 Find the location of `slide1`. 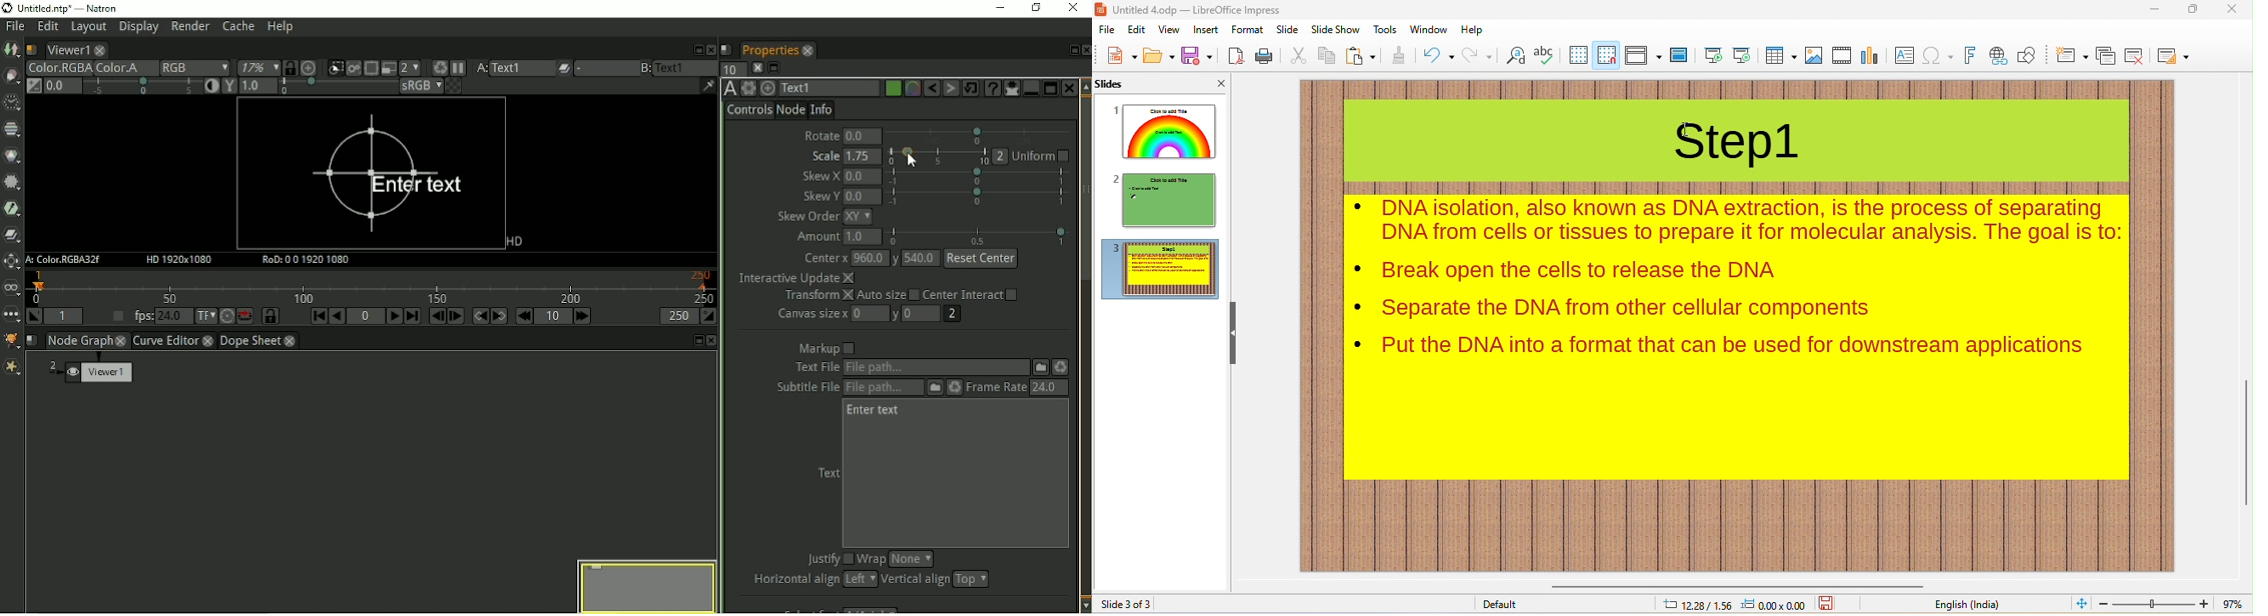

slide1 is located at coordinates (1160, 131).